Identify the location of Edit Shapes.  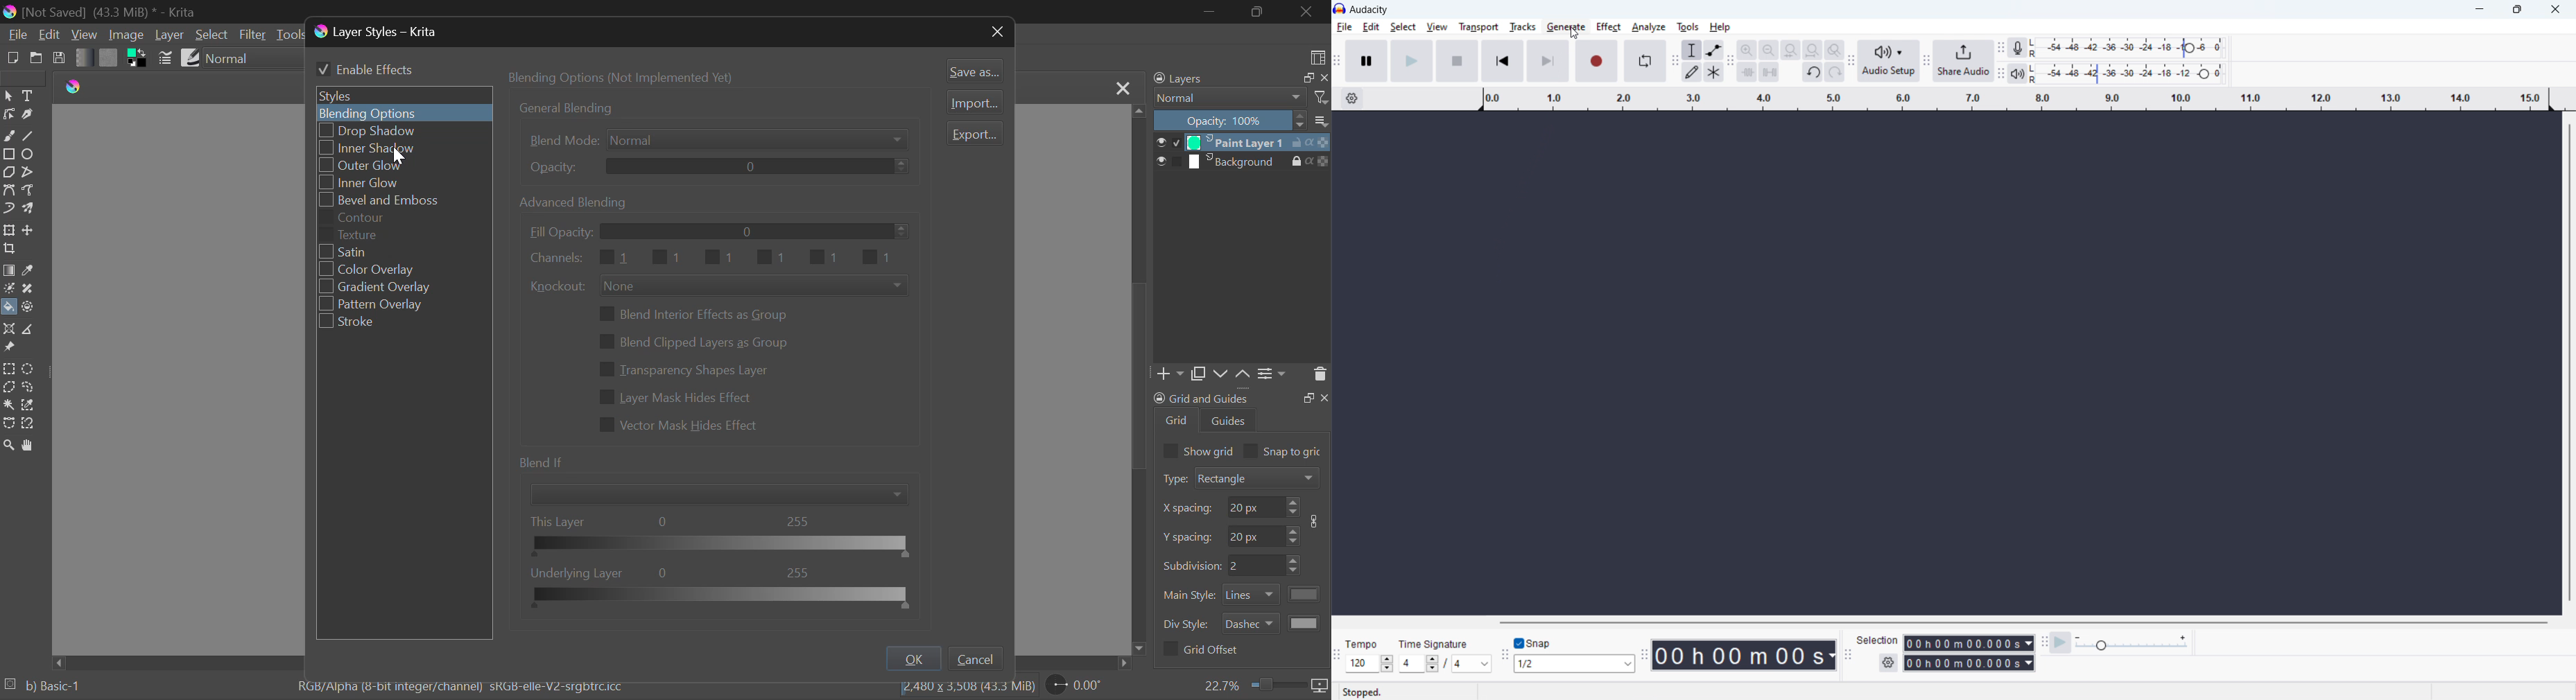
(8, 114).